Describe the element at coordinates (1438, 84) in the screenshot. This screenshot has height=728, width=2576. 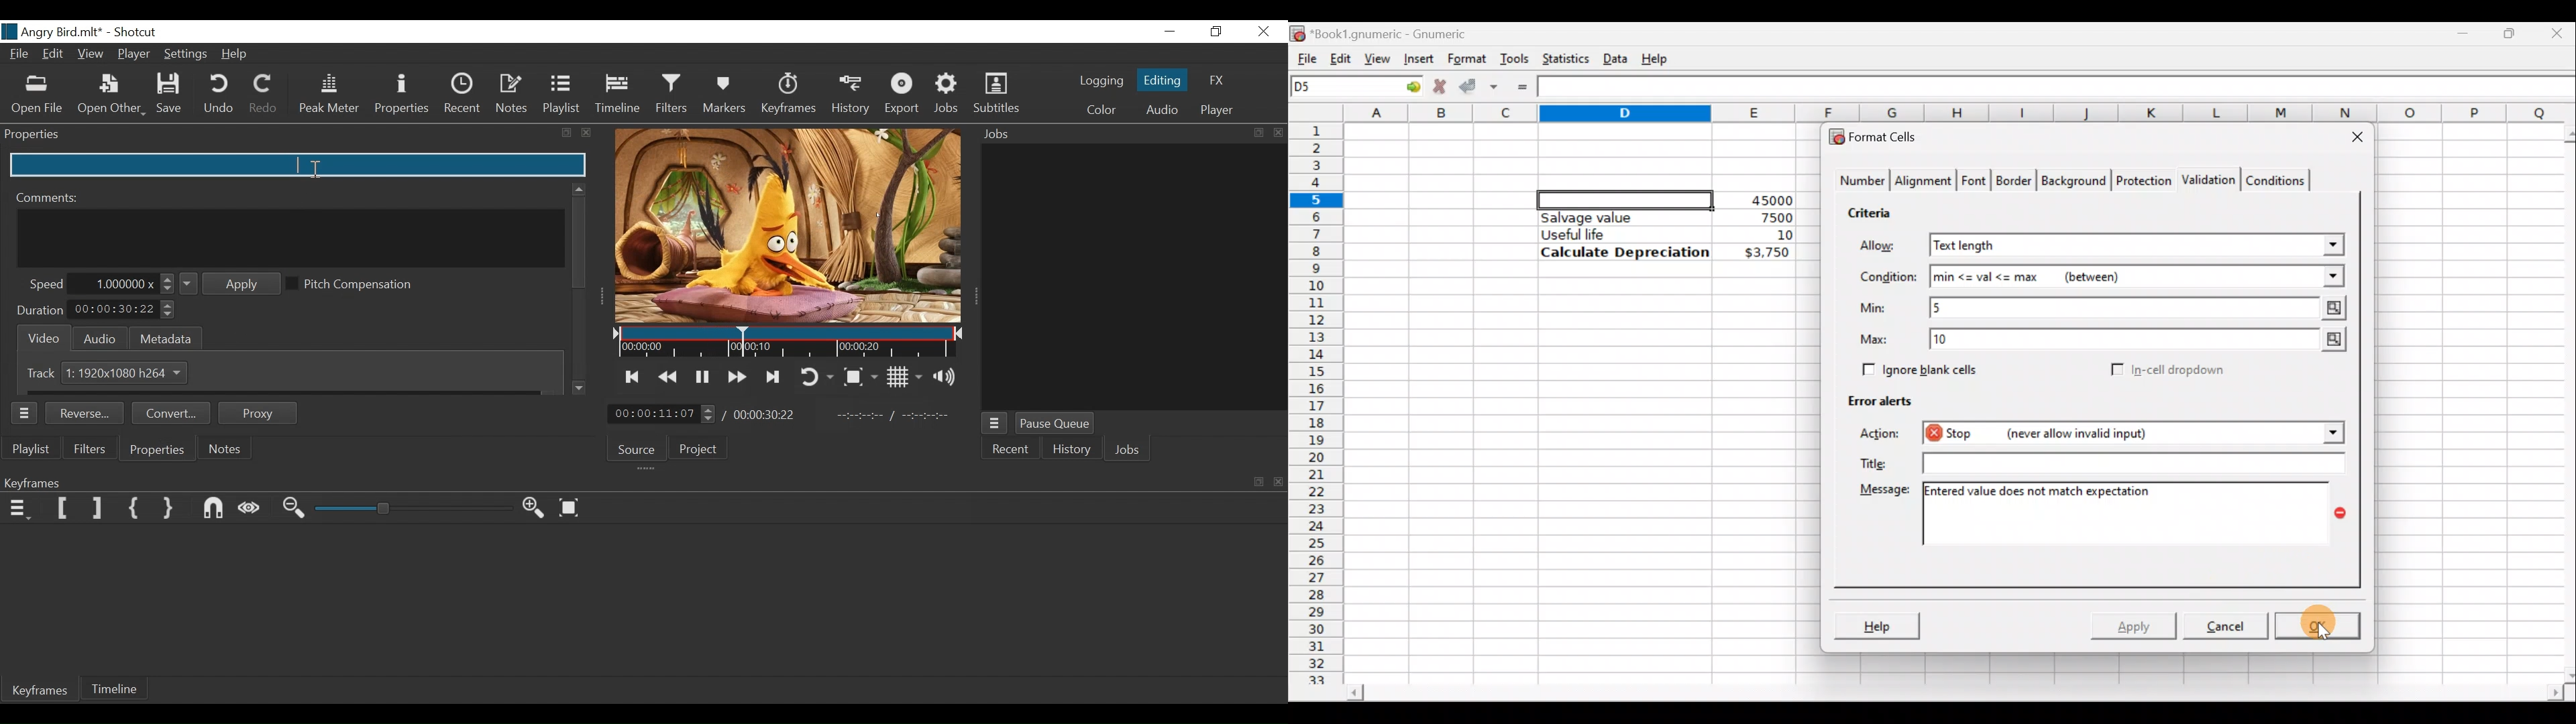
I see `Cancel change` at that location.